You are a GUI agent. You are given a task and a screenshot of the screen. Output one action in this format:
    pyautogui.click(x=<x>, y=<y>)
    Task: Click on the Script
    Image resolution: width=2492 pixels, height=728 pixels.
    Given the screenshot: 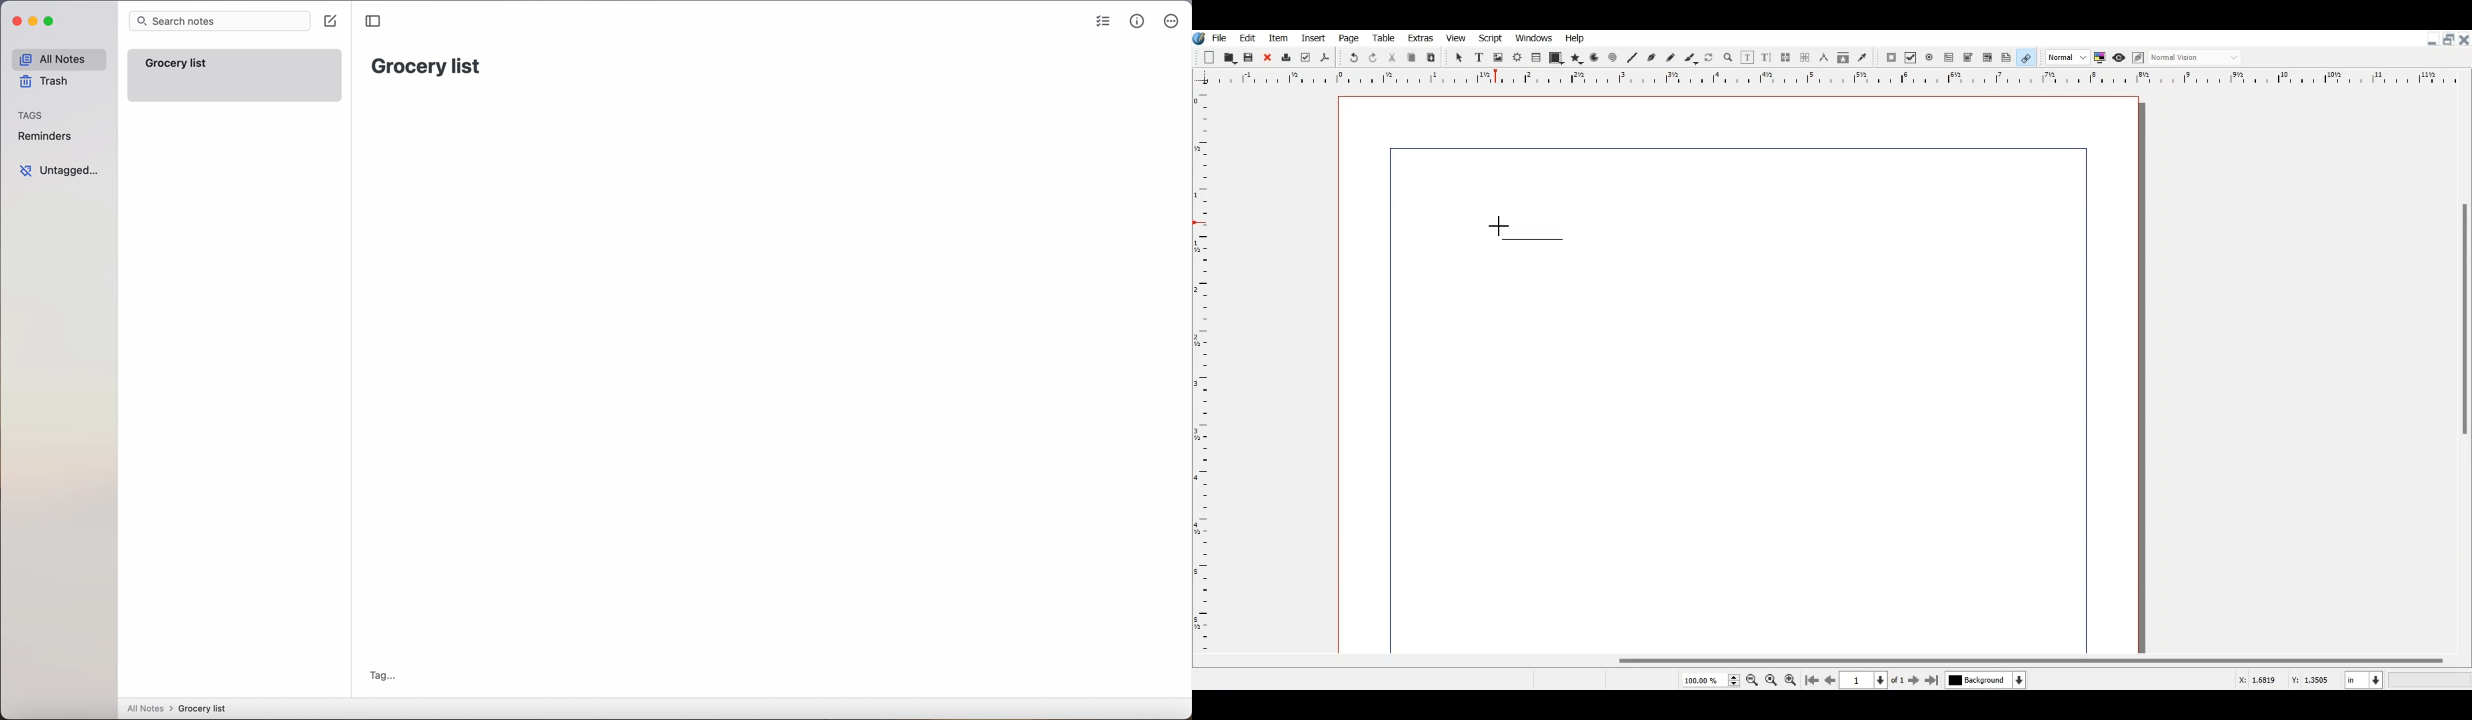 What is the action you would take?
    pyautogui.click(x=1492, y=37)
    